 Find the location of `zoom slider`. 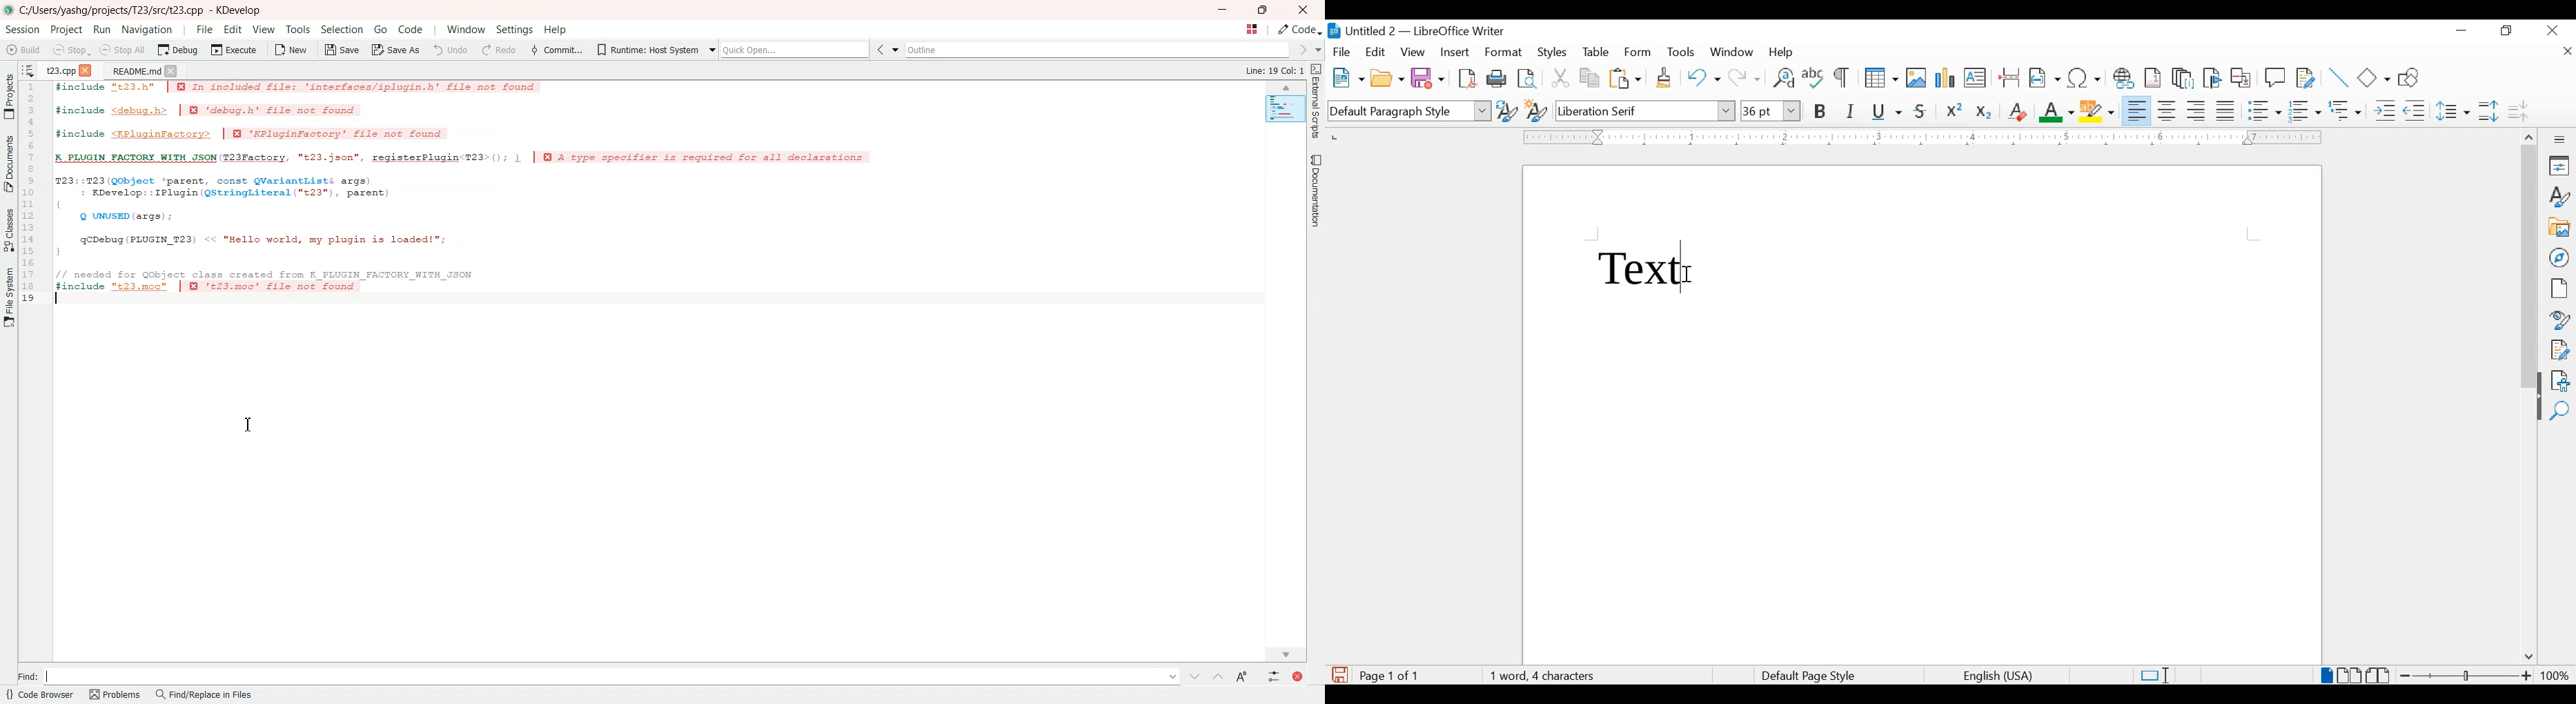

zoom slider is located at coordinates (2467, 675).